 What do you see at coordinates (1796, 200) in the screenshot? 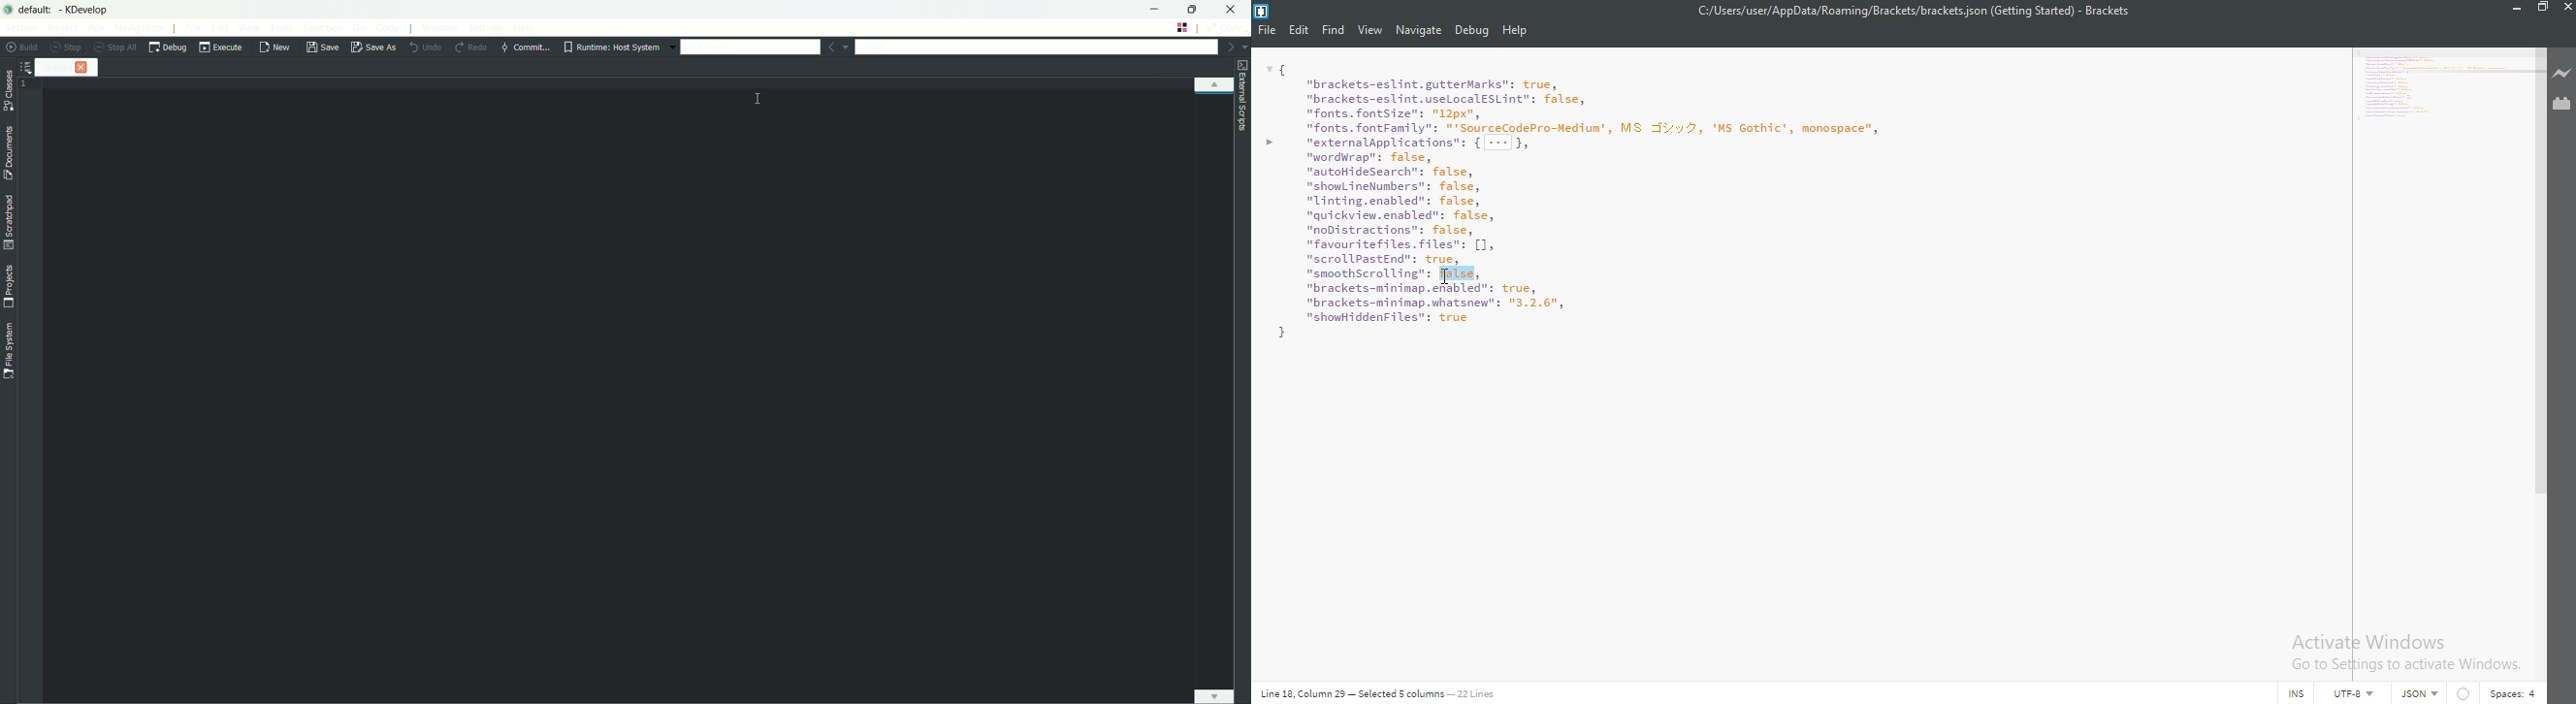
I see `M |
"brackets-eslint. gutterMarks": true,
"brackets-eslint.useLocalESLint": false,
fonts. fontSize": "1px",
fonts. fontFamily": "'SourceCodePro-Hediua', MS TJ'y%, 'MS Gothic’, monospace”,

> externalapplications™: { ---|},
"wordurap": false,
“autoHideSearch”: false,
"showLineNumbers": false,
"Linting.enabled": false,
“quickview.cnabled”: false,
"noDistractions": false,
"favouritefiles. Files": [1,
"scrollPastEnd": true,
"smoothScrol ling”: false,
"brackets-mininap. enabled": true,
"brackets-mininap.whatsnew": "3.2.6",
"showiddenFiles": true

H` at bounding box center [1796, 200].